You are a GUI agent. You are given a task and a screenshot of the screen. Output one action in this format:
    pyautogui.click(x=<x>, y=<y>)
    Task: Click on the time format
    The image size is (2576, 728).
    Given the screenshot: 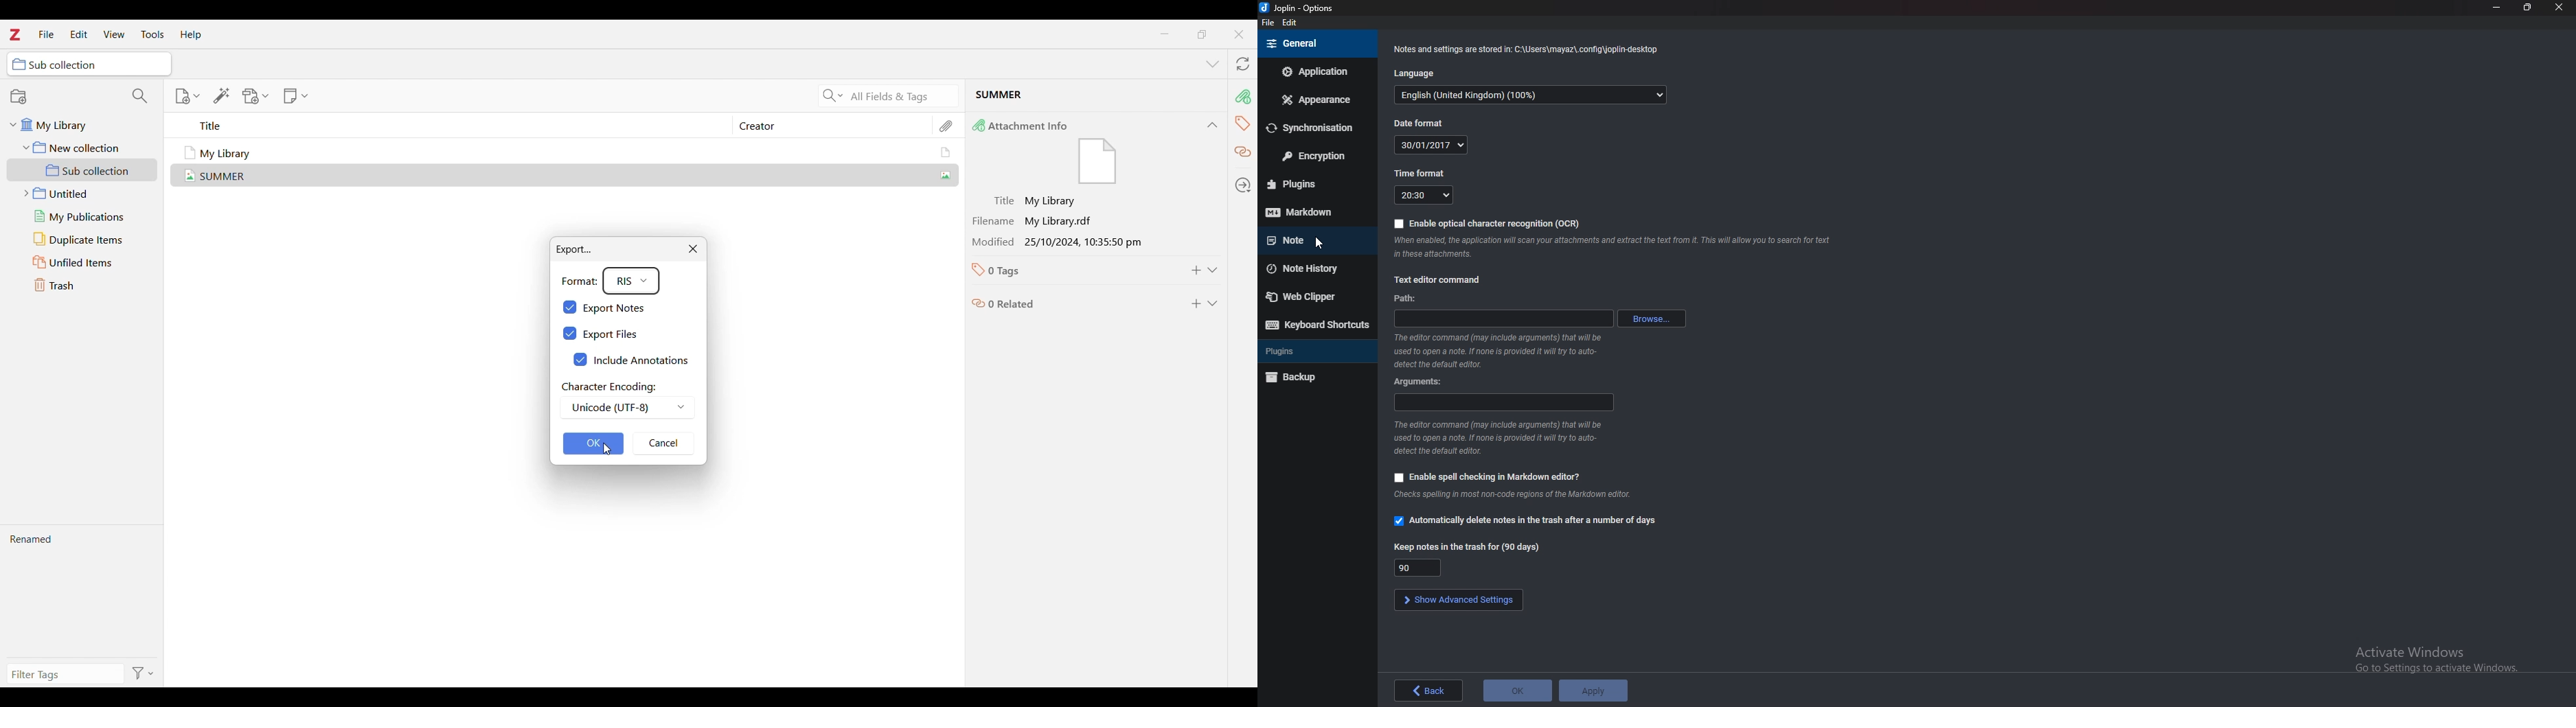 What is the action you would take?
    pyautogui.click(x=1424, y=194)
    